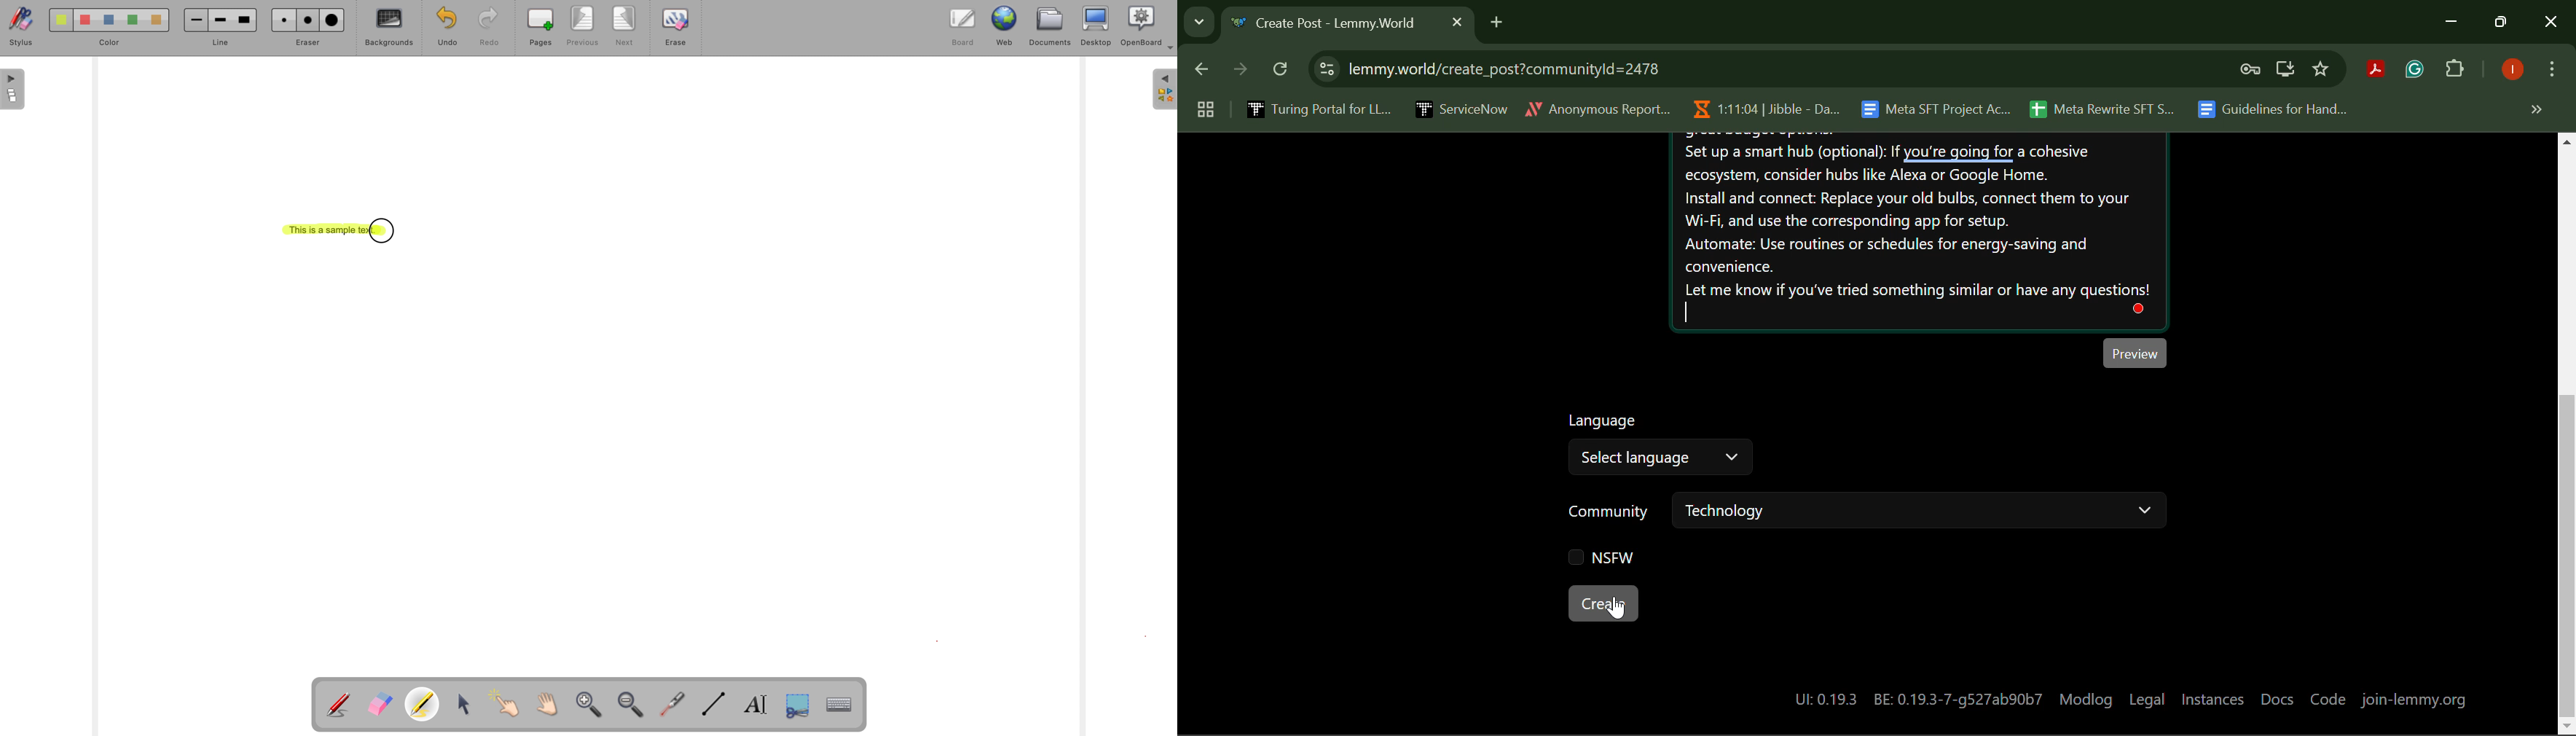  I want to click on Add Tab, so click(1496, 20).